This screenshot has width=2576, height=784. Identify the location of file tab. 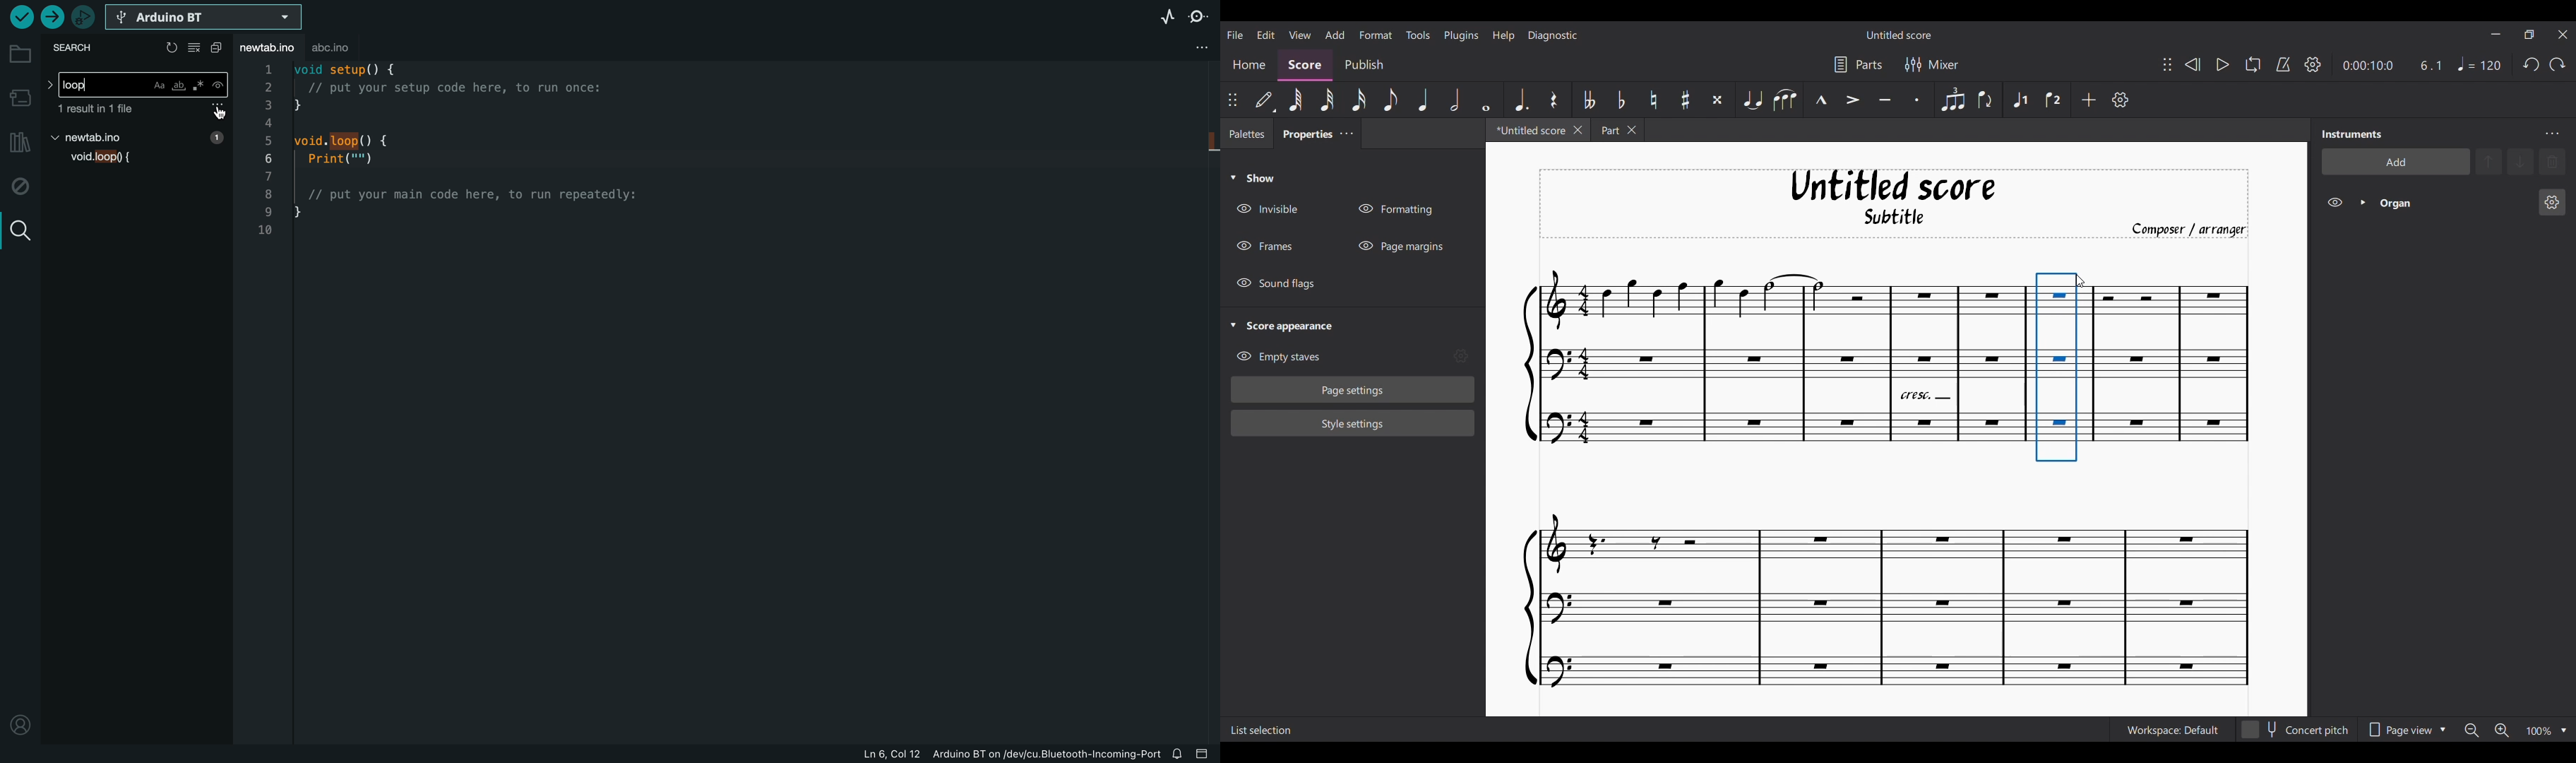
(271, 50).